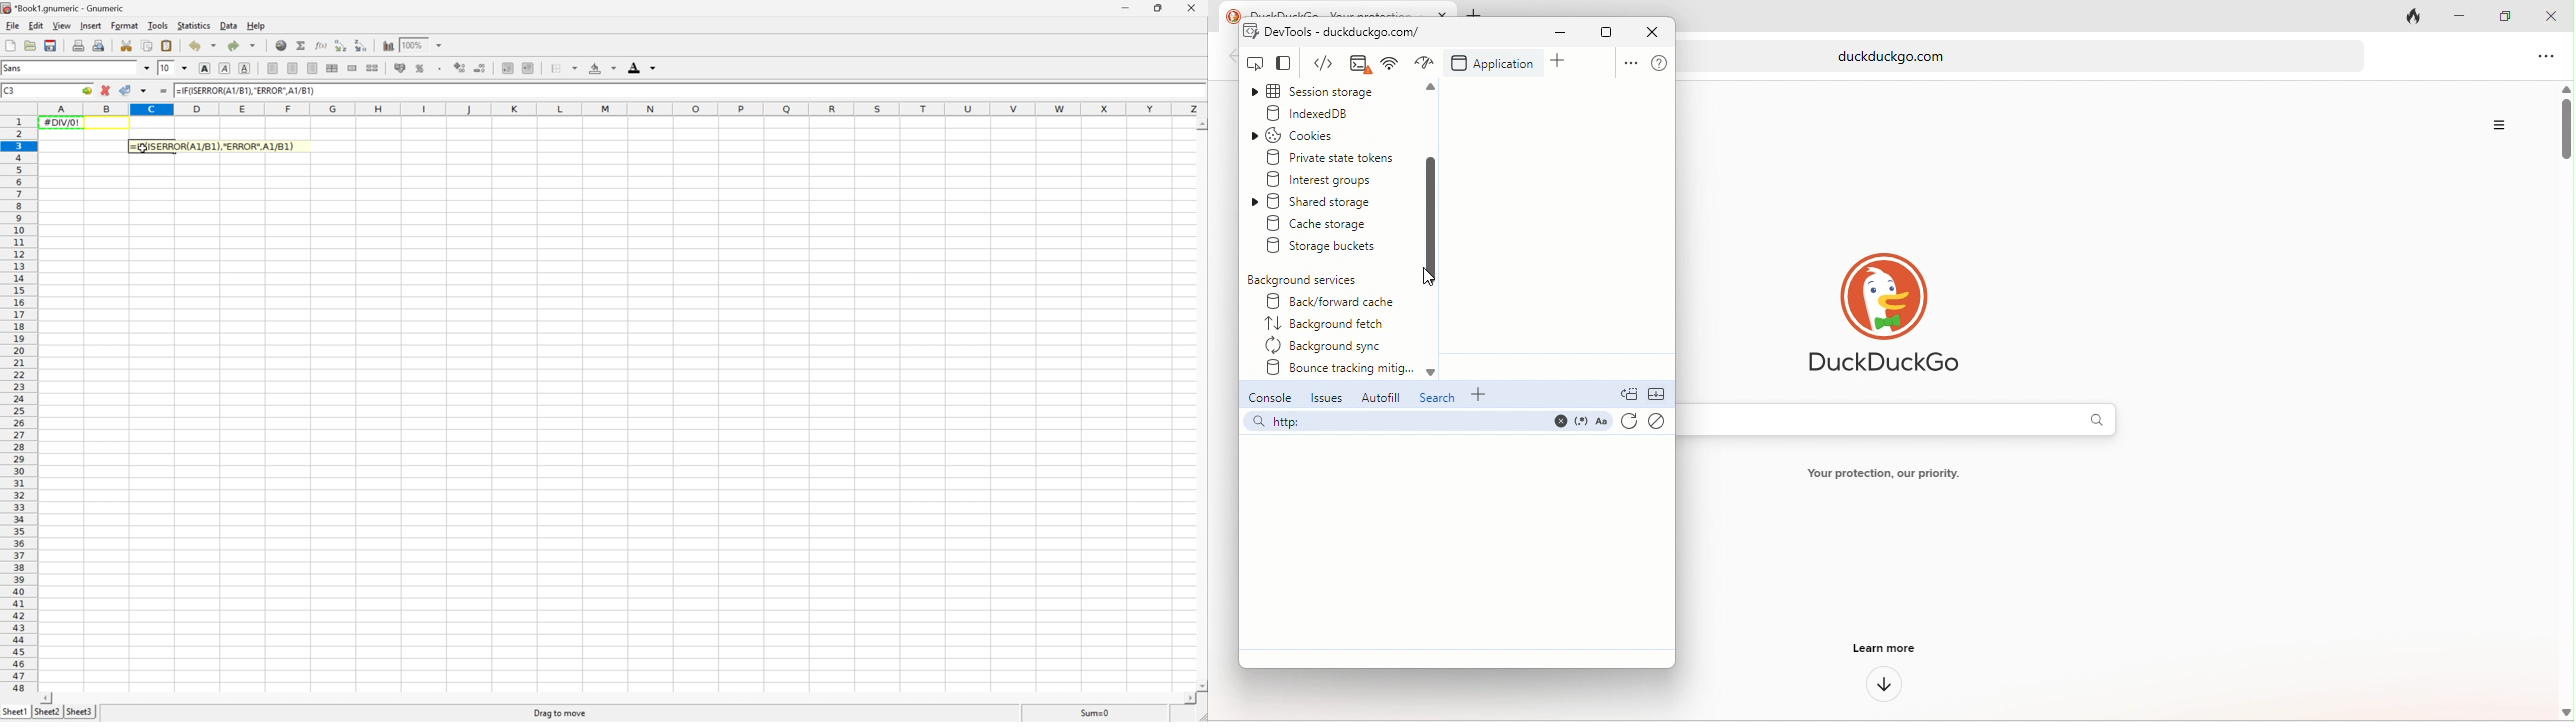 The height and width of the screenshot is (728, 2576). I want to click on Copy the selection, so click(148, 45).